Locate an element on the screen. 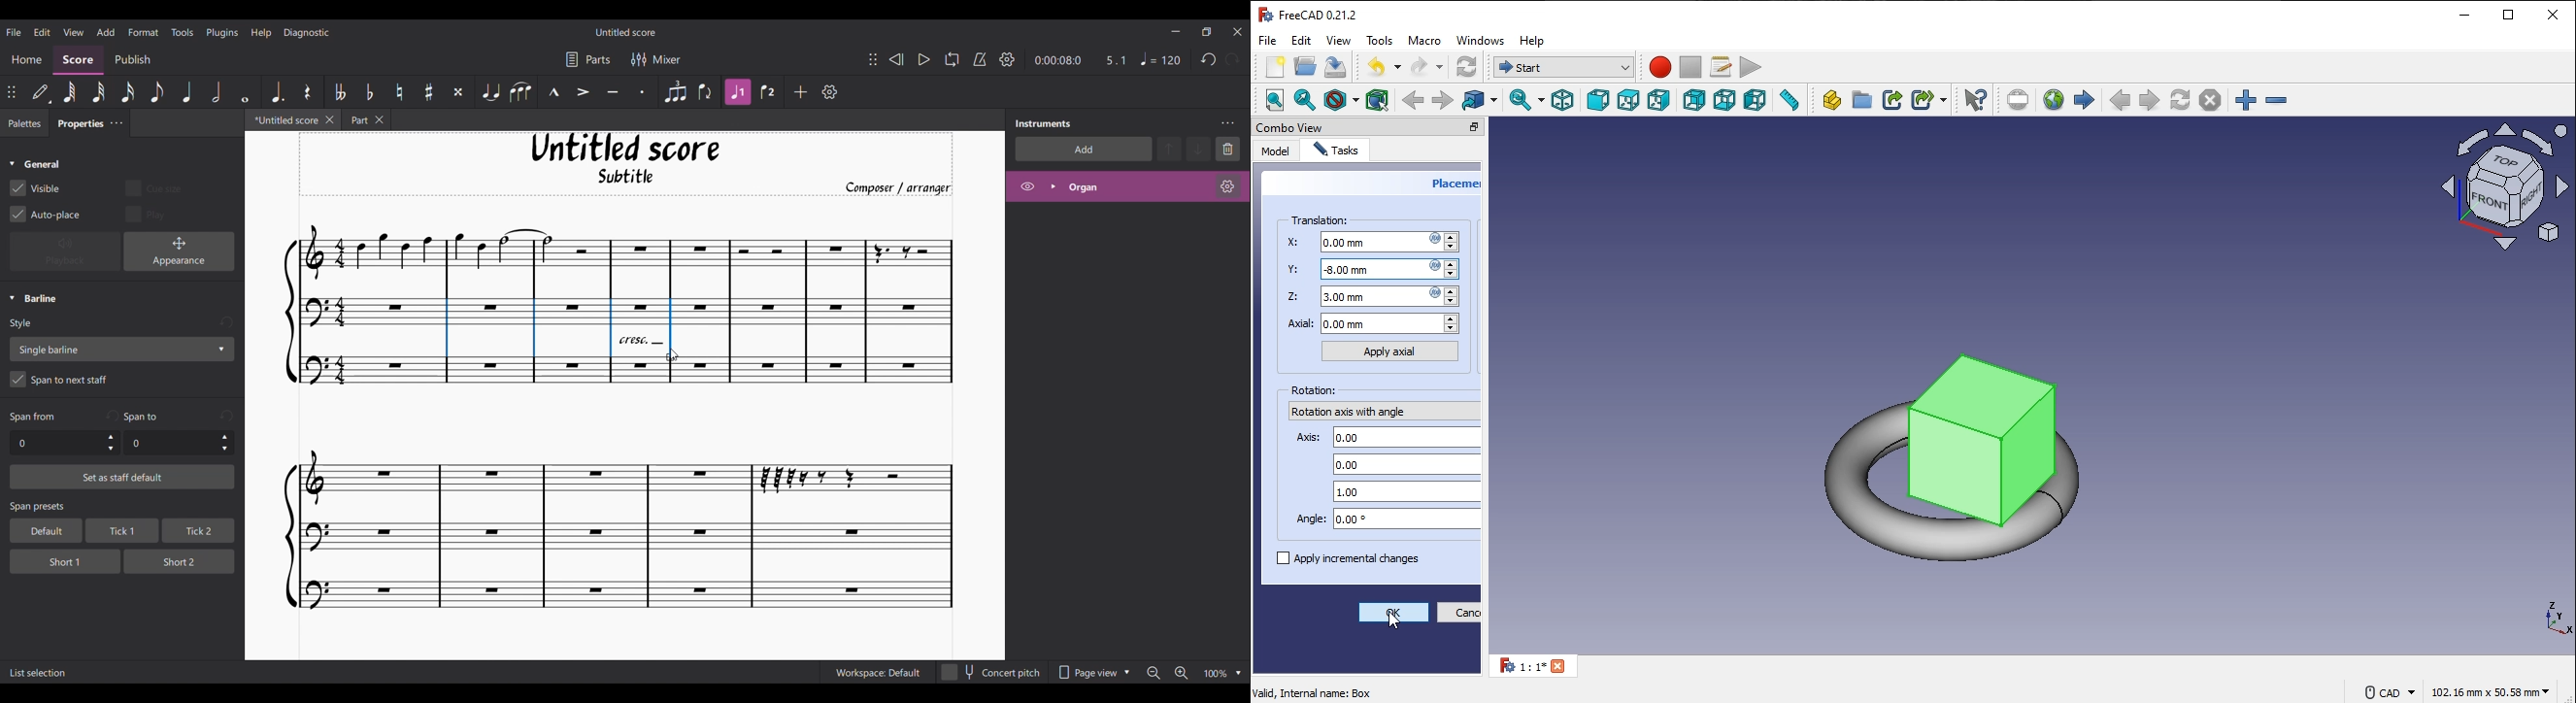  rotation is located at coordinates (1313, 391).